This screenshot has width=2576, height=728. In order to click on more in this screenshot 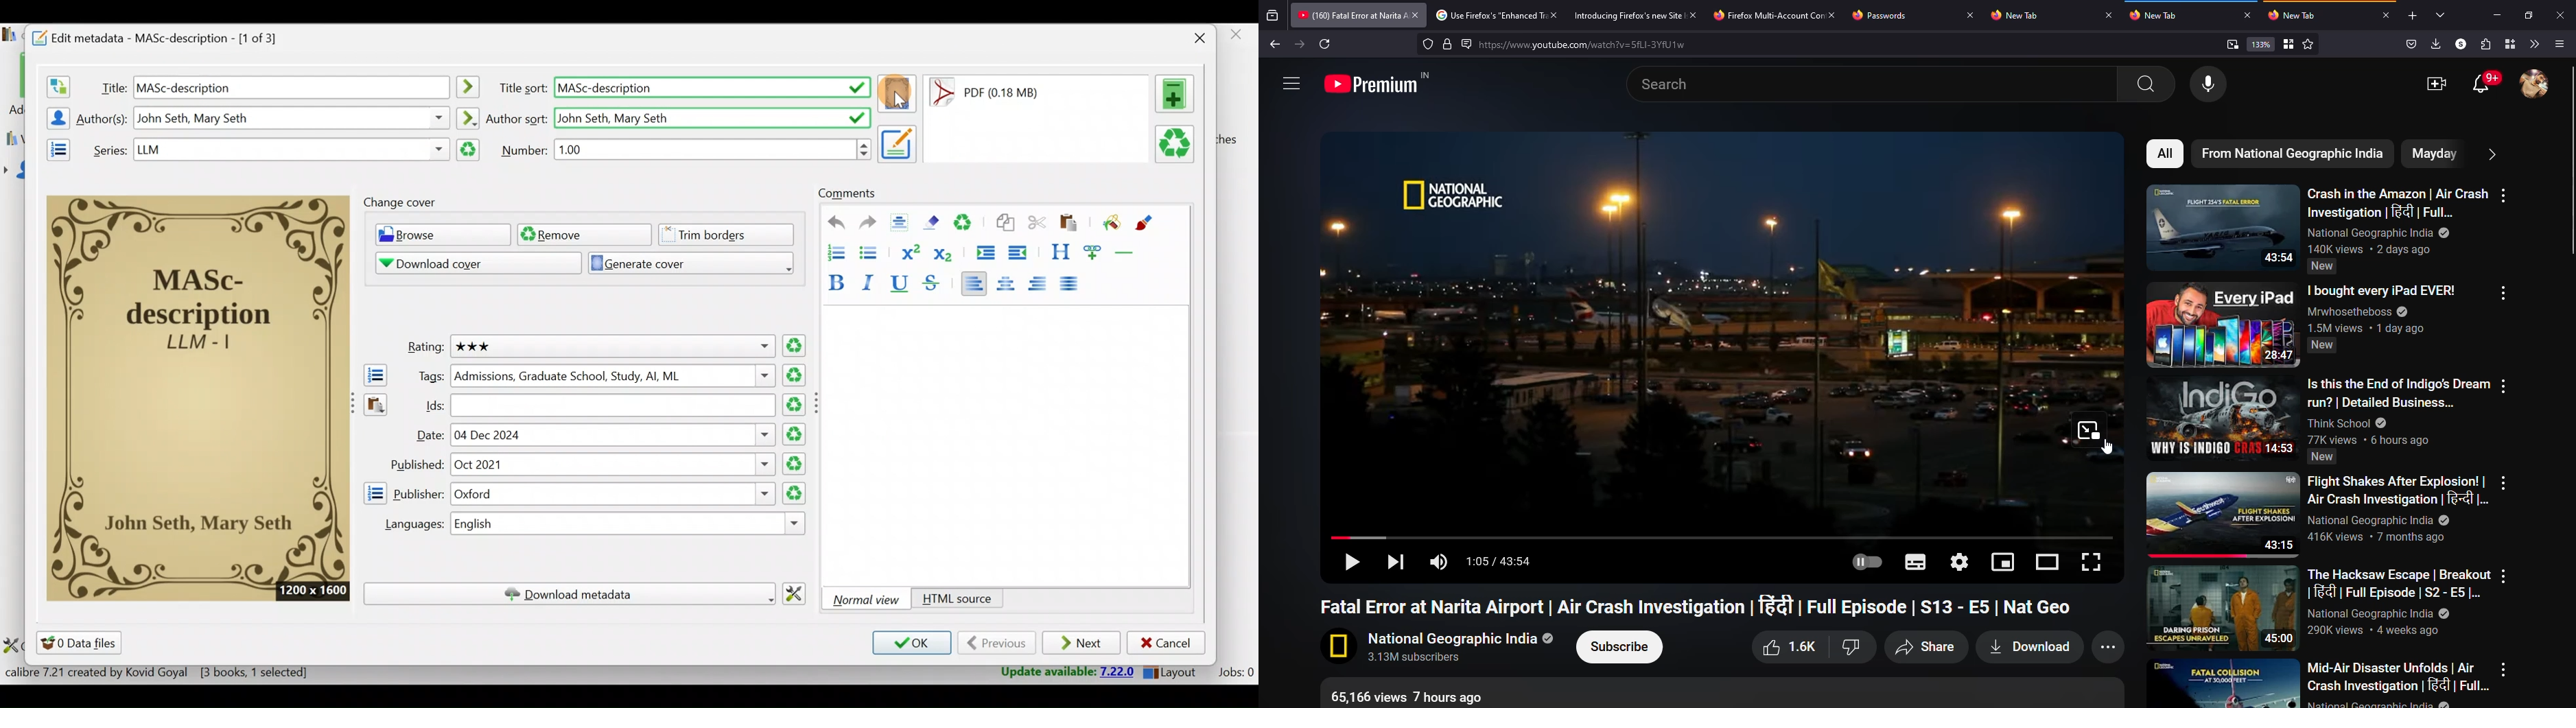, I will do `click(1290, 82)`.